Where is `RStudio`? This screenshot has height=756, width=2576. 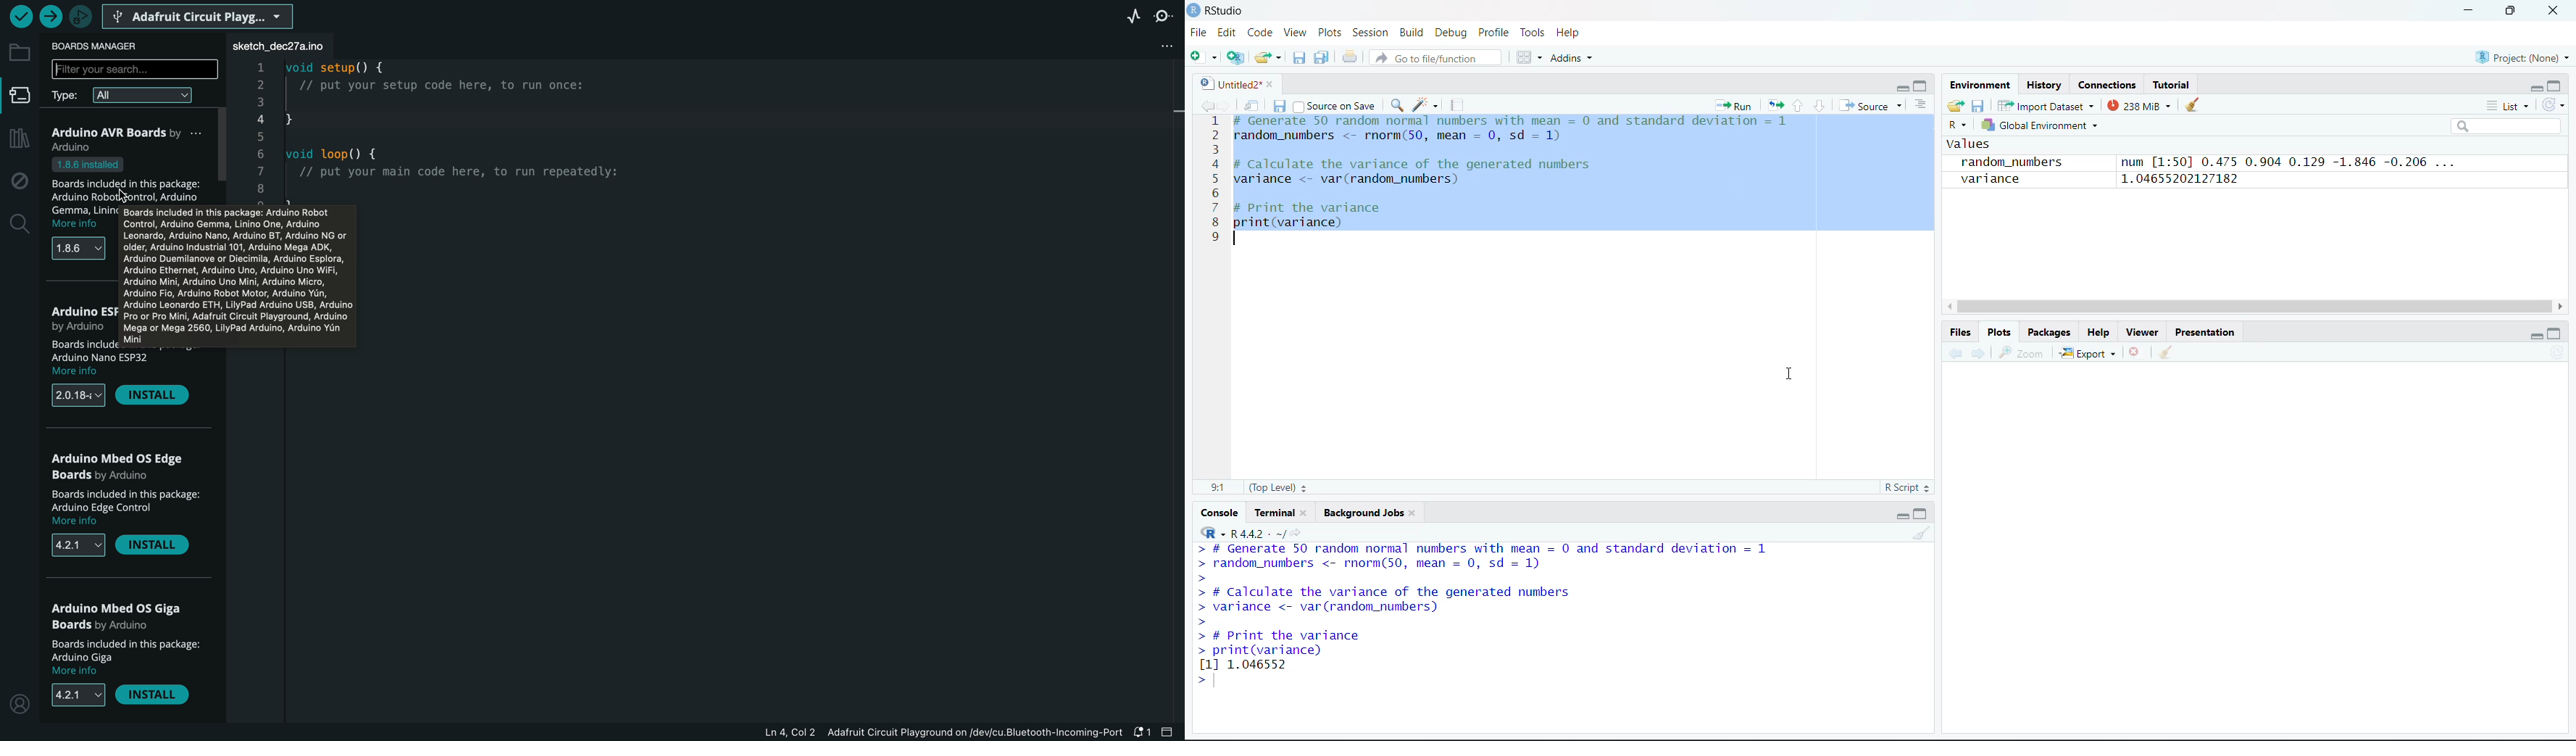 RStudio is located at coordinates (1225, 11).